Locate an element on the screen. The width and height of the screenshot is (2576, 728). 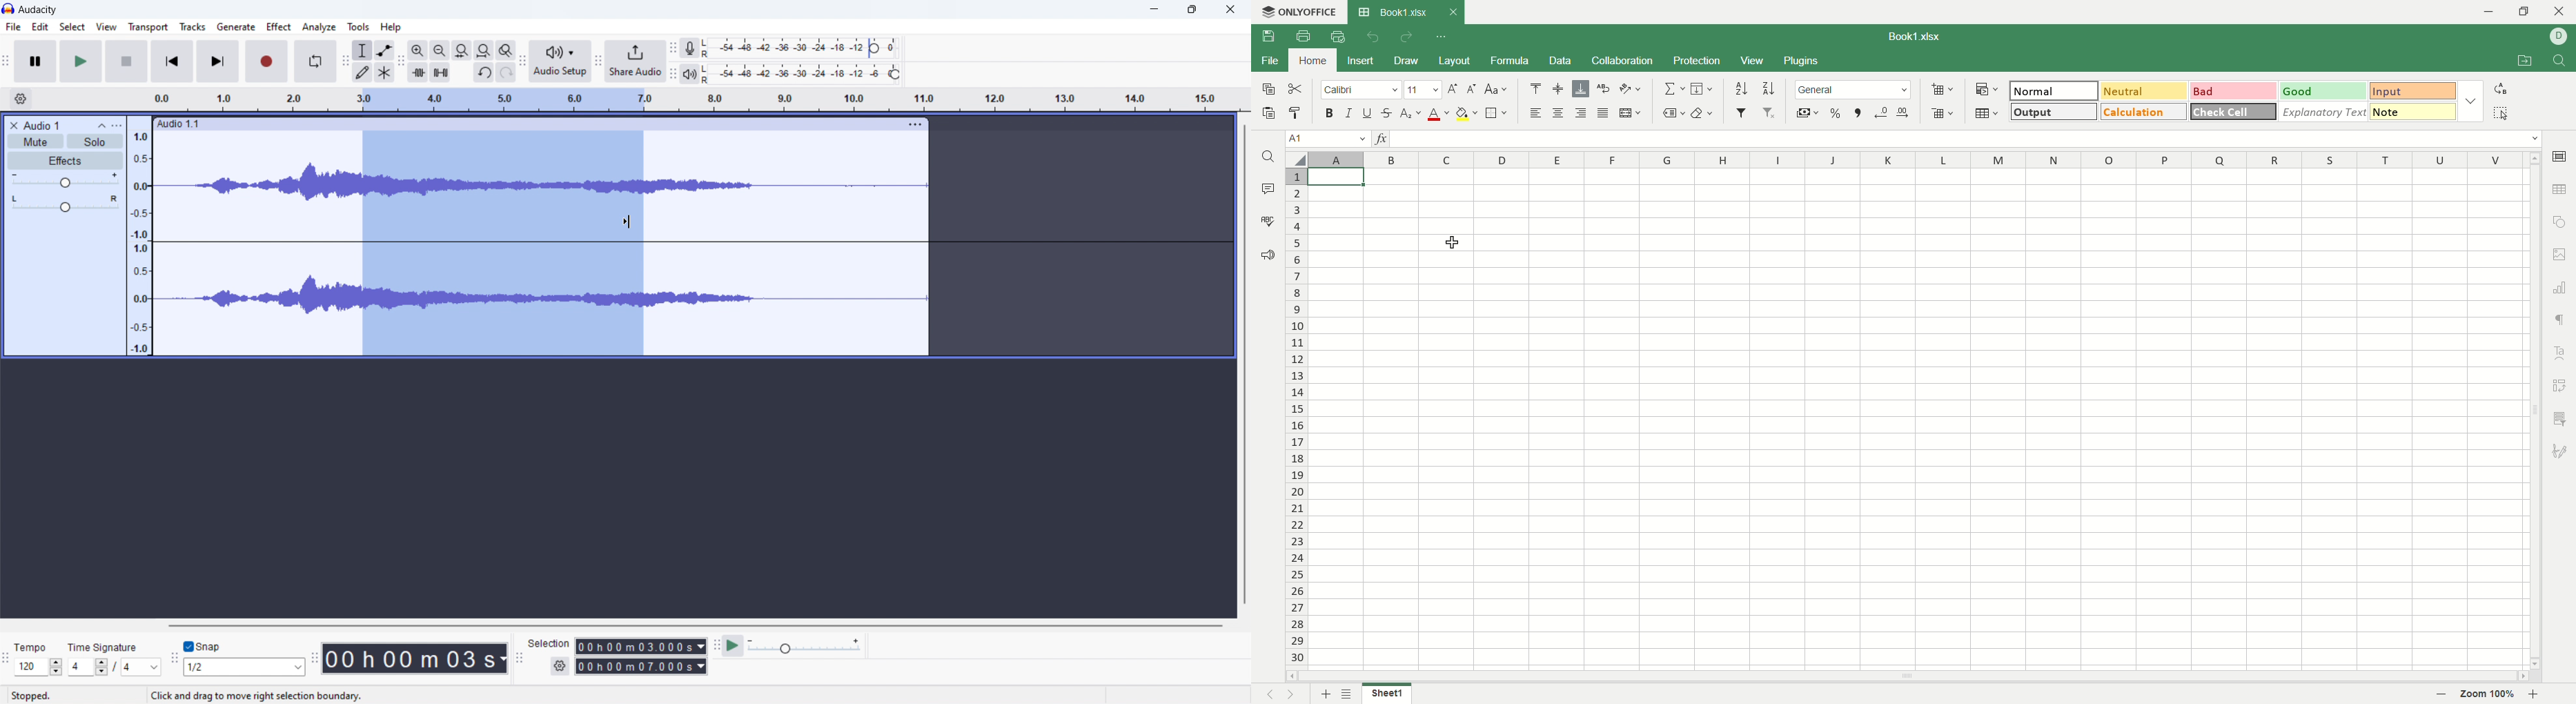
4 is located at coordinates (142, 668).